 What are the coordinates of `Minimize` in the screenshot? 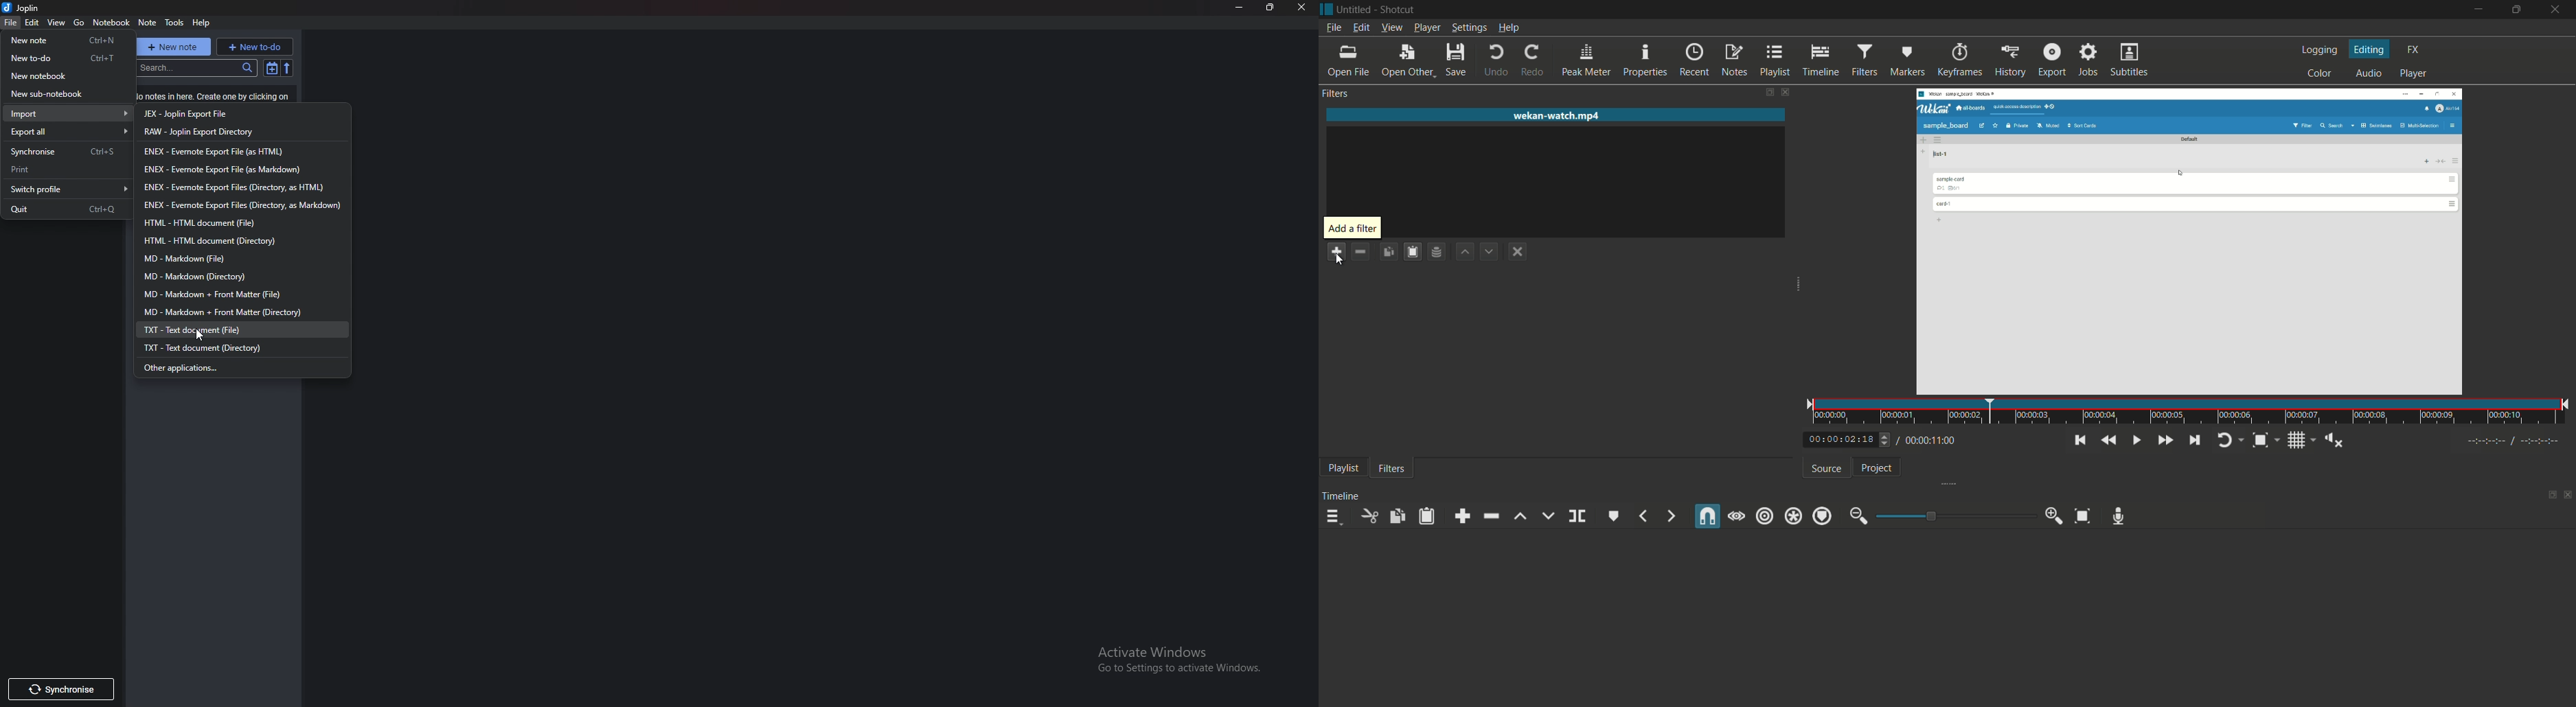 It's located at (1242, 6).